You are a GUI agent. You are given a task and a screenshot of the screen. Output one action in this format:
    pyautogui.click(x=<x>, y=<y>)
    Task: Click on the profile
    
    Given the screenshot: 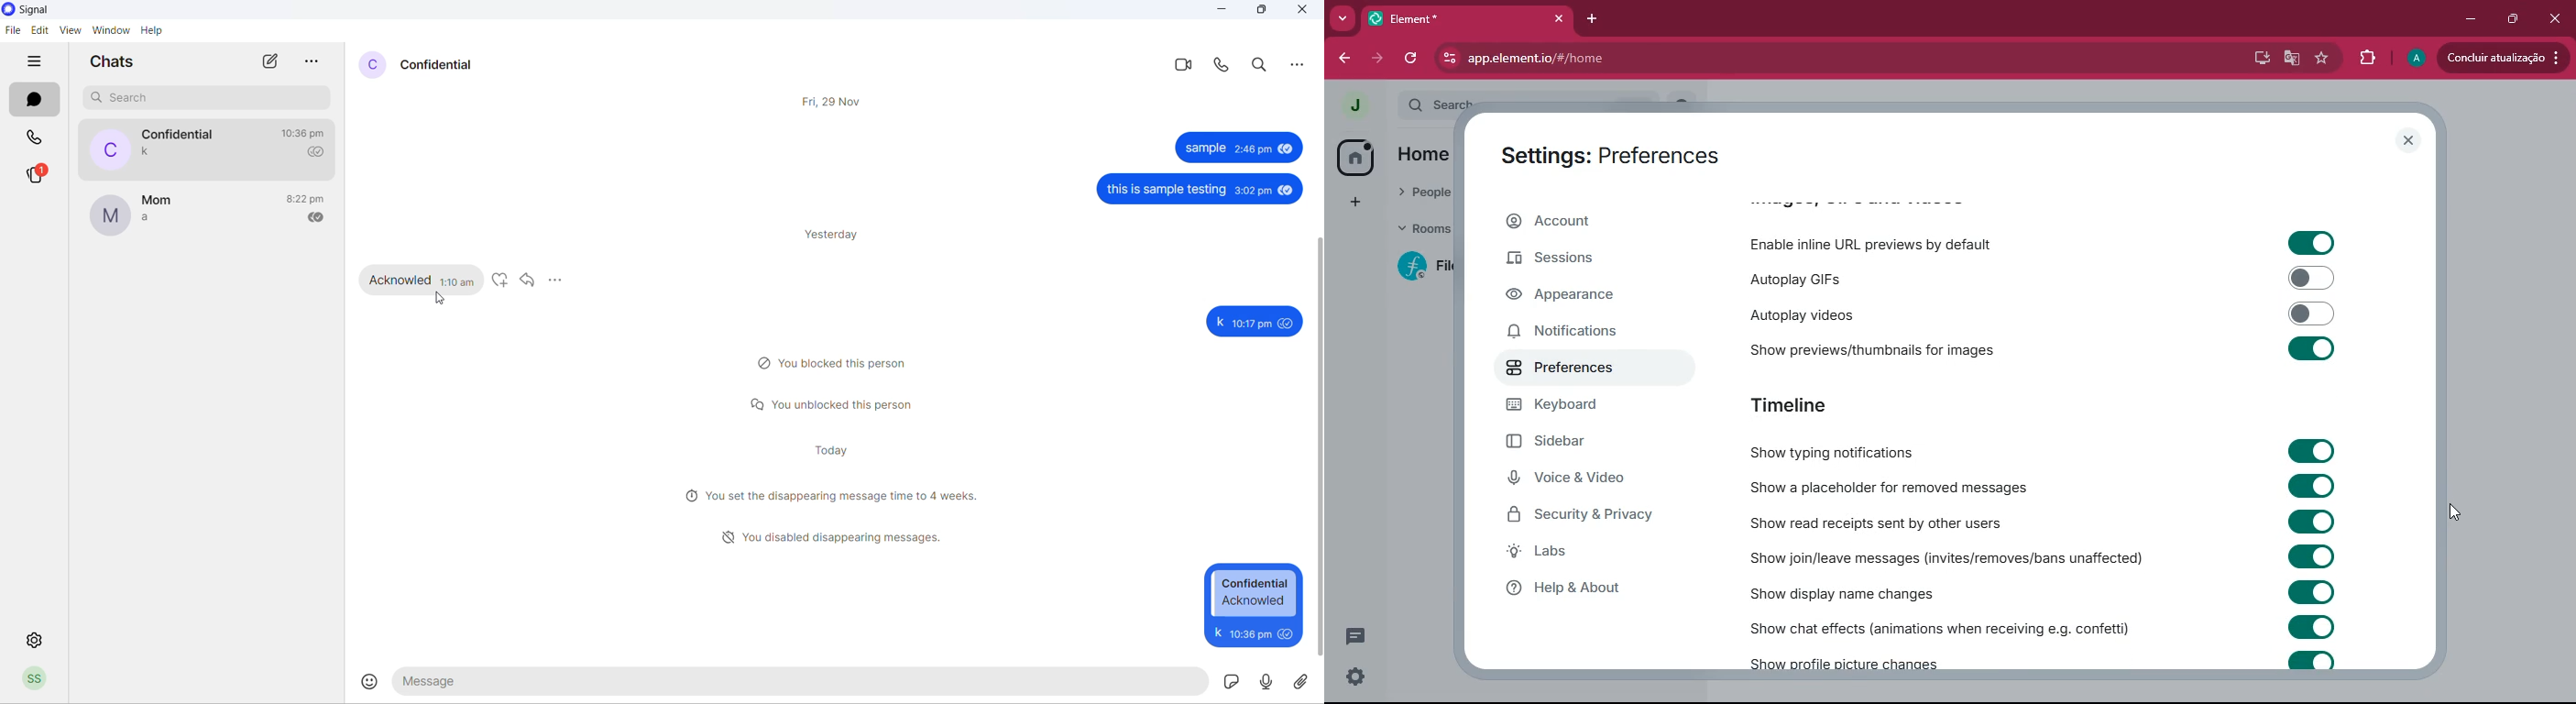 What is the action you would take?
    pyautogui.click(x=43, y=680)
    